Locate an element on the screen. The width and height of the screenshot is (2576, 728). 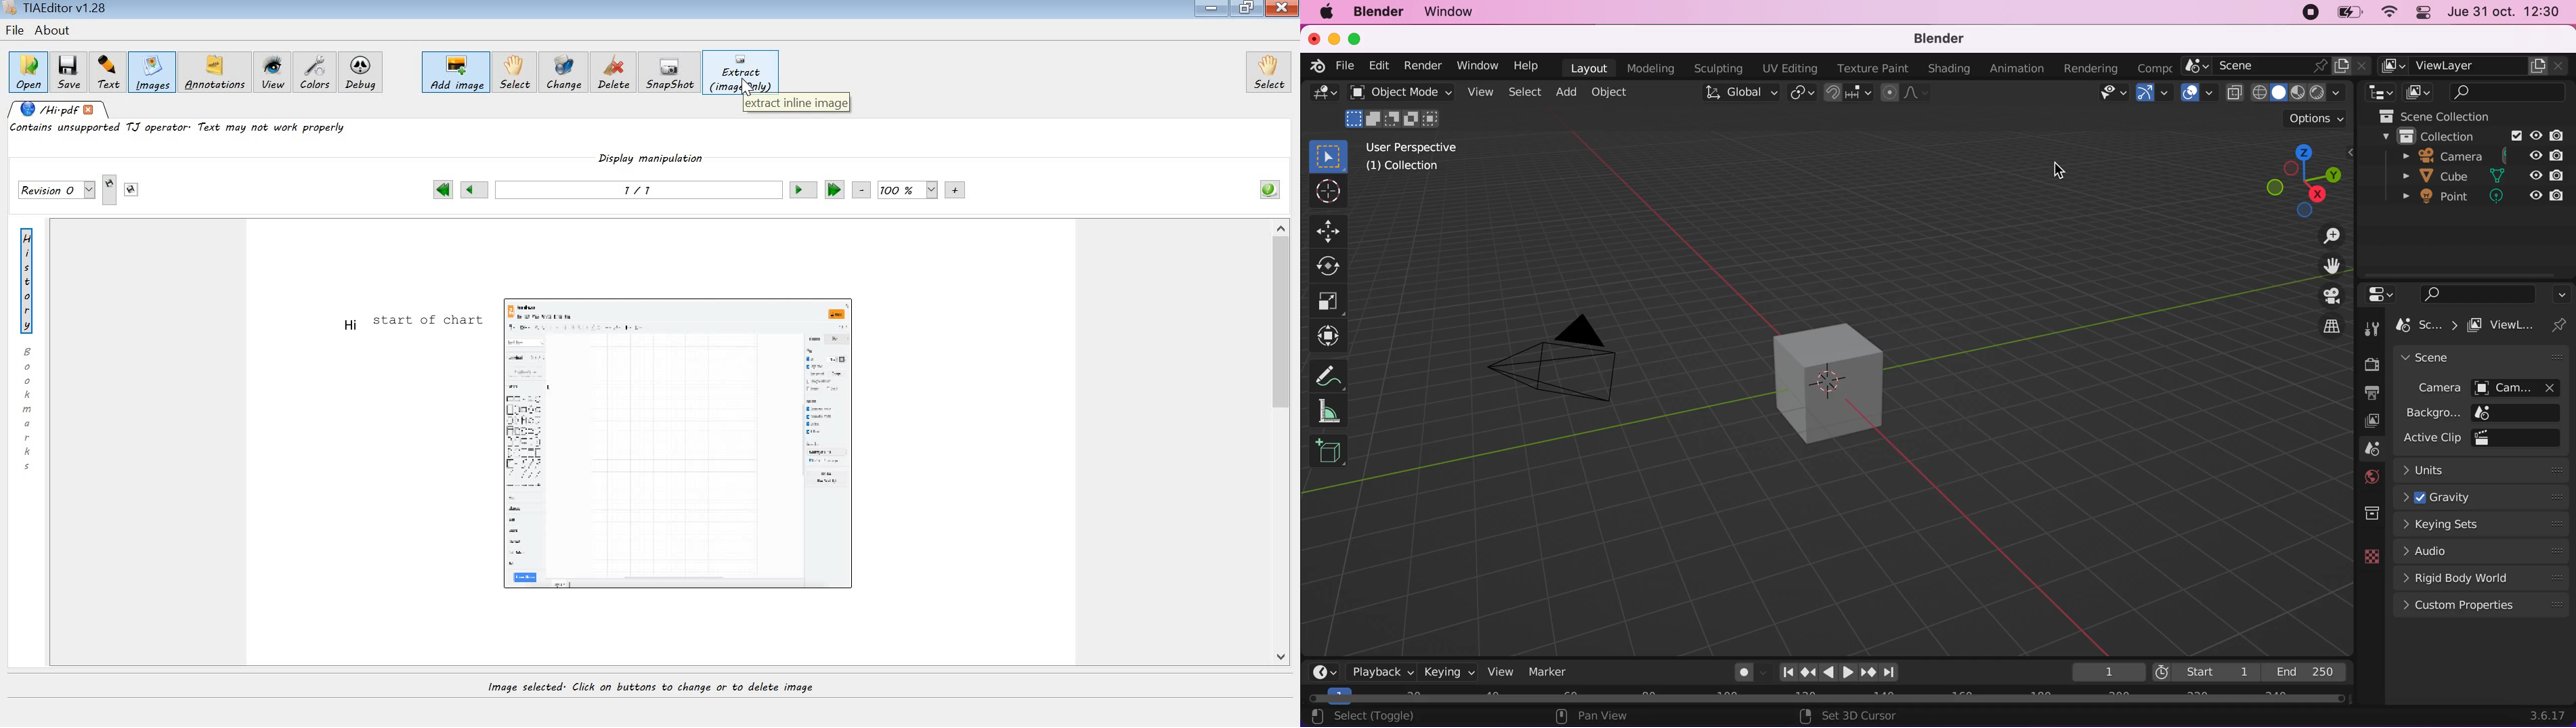
animation is located at coordinates (2021, 70).